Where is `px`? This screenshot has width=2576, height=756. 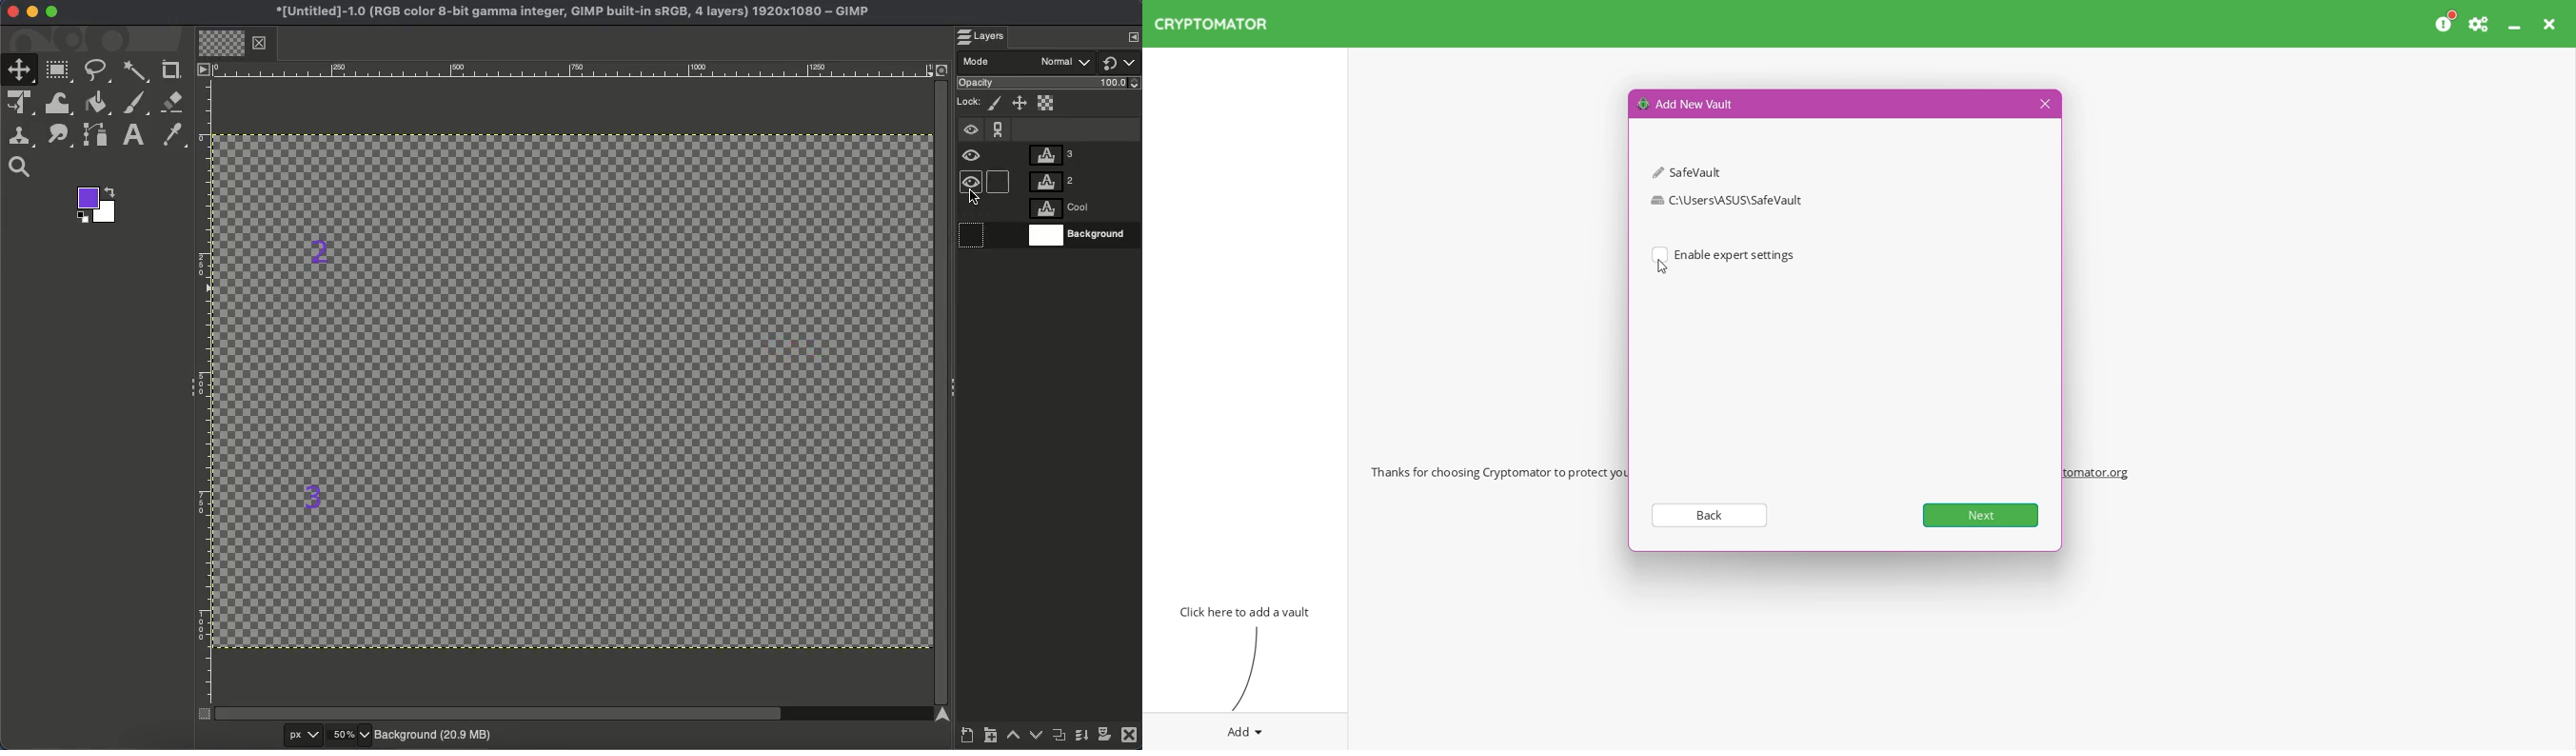
px is located at coordinates (288, 735).